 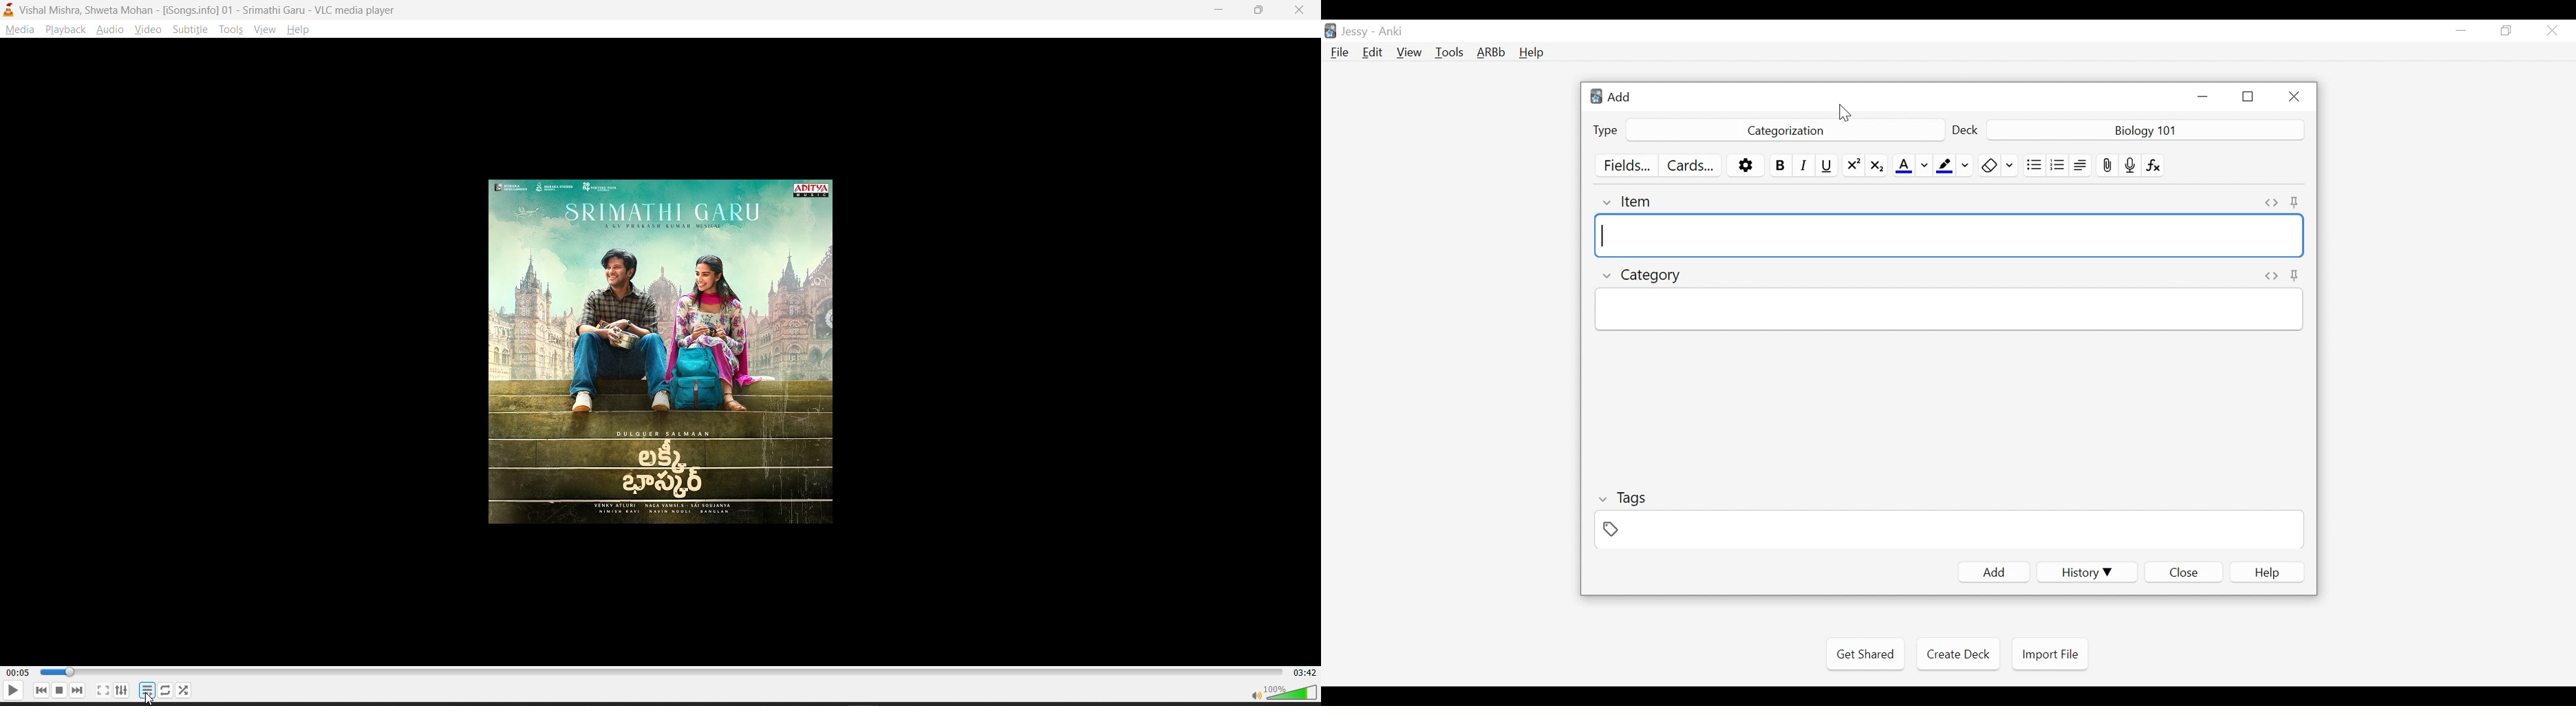 I want to click on Deck Nmae, so click(x=2147, y=131).